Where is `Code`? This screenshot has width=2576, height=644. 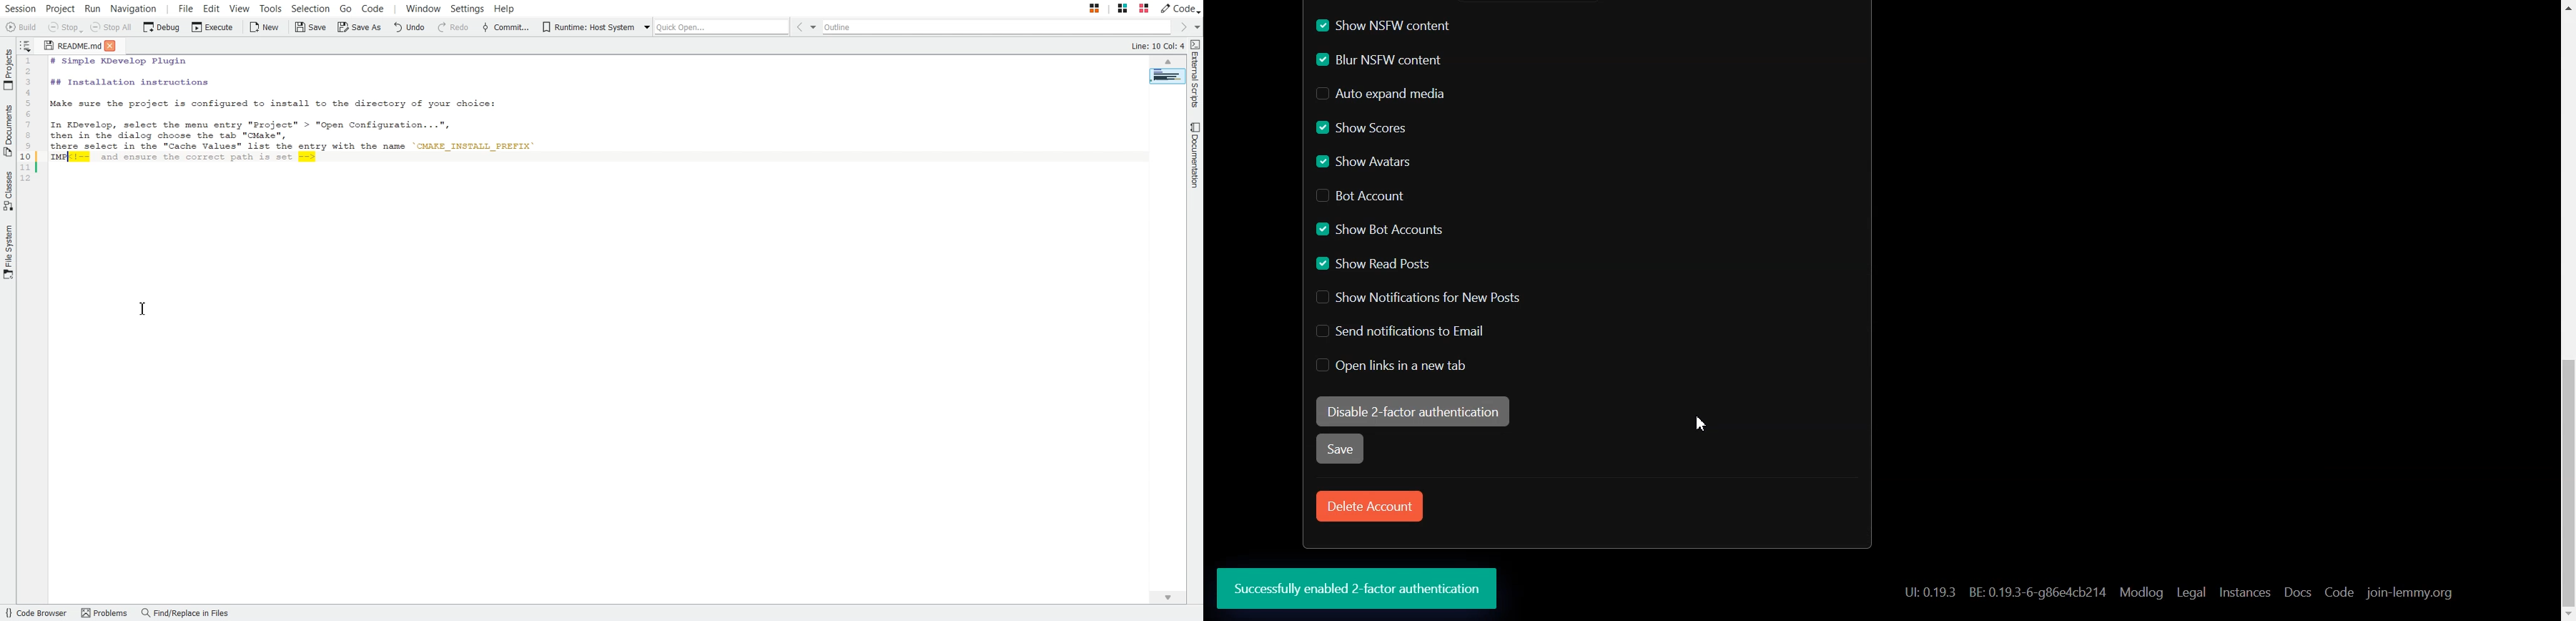 Code is located at coordinates (2339, 592).